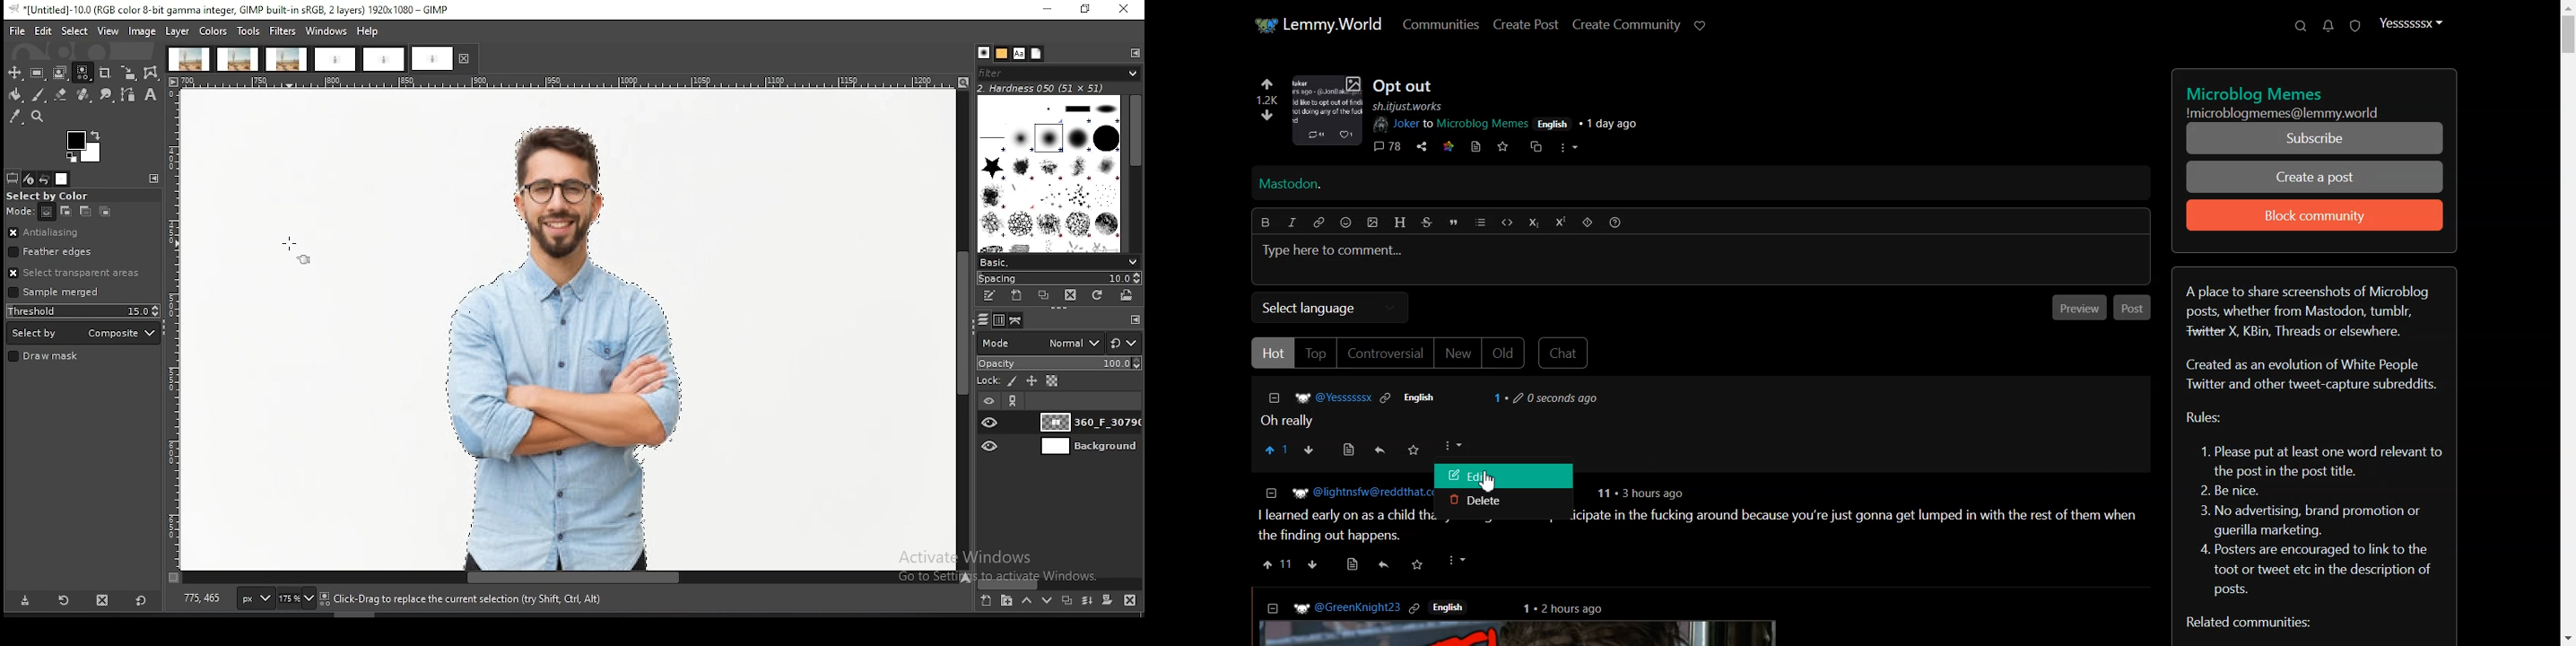 This screenshot has width=2576, height=672. Describe the element at coordinates (84, 95) in the screenshot. I see `healing tool` at that location.